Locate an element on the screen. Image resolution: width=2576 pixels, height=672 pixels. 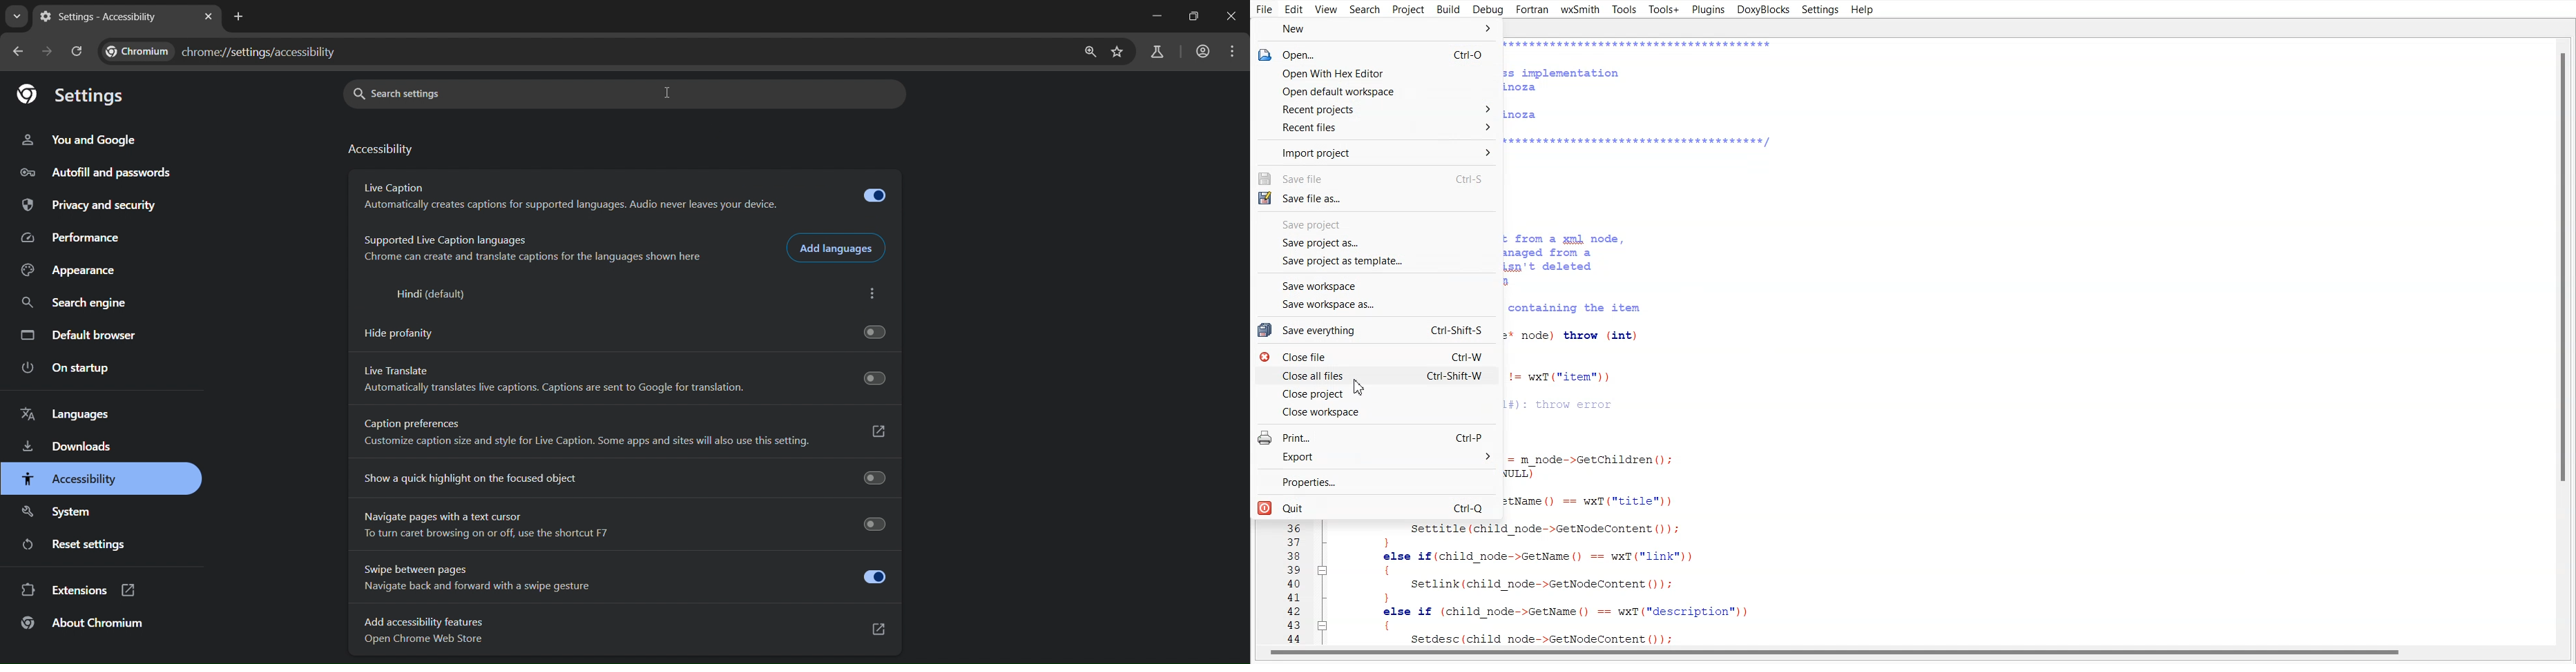
Save project as is located at coordinates (1377, 243).